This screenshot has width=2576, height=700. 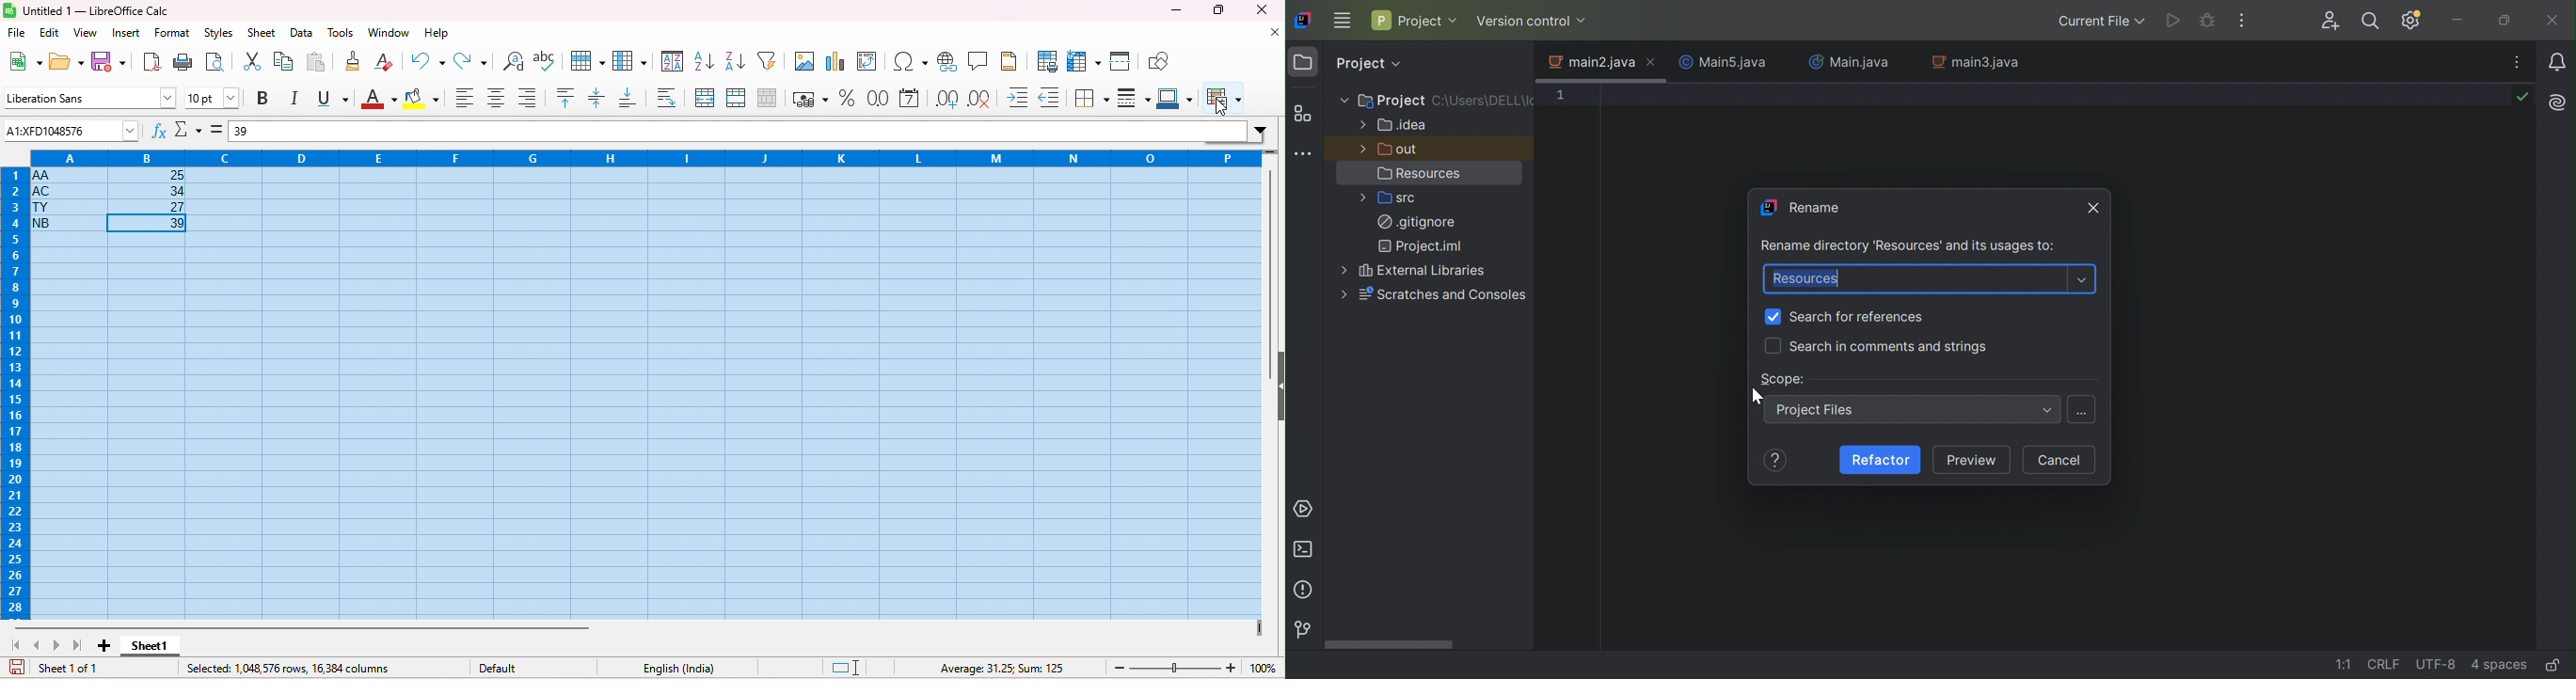 I want to click on conditional, so click(x=1222, y=100).